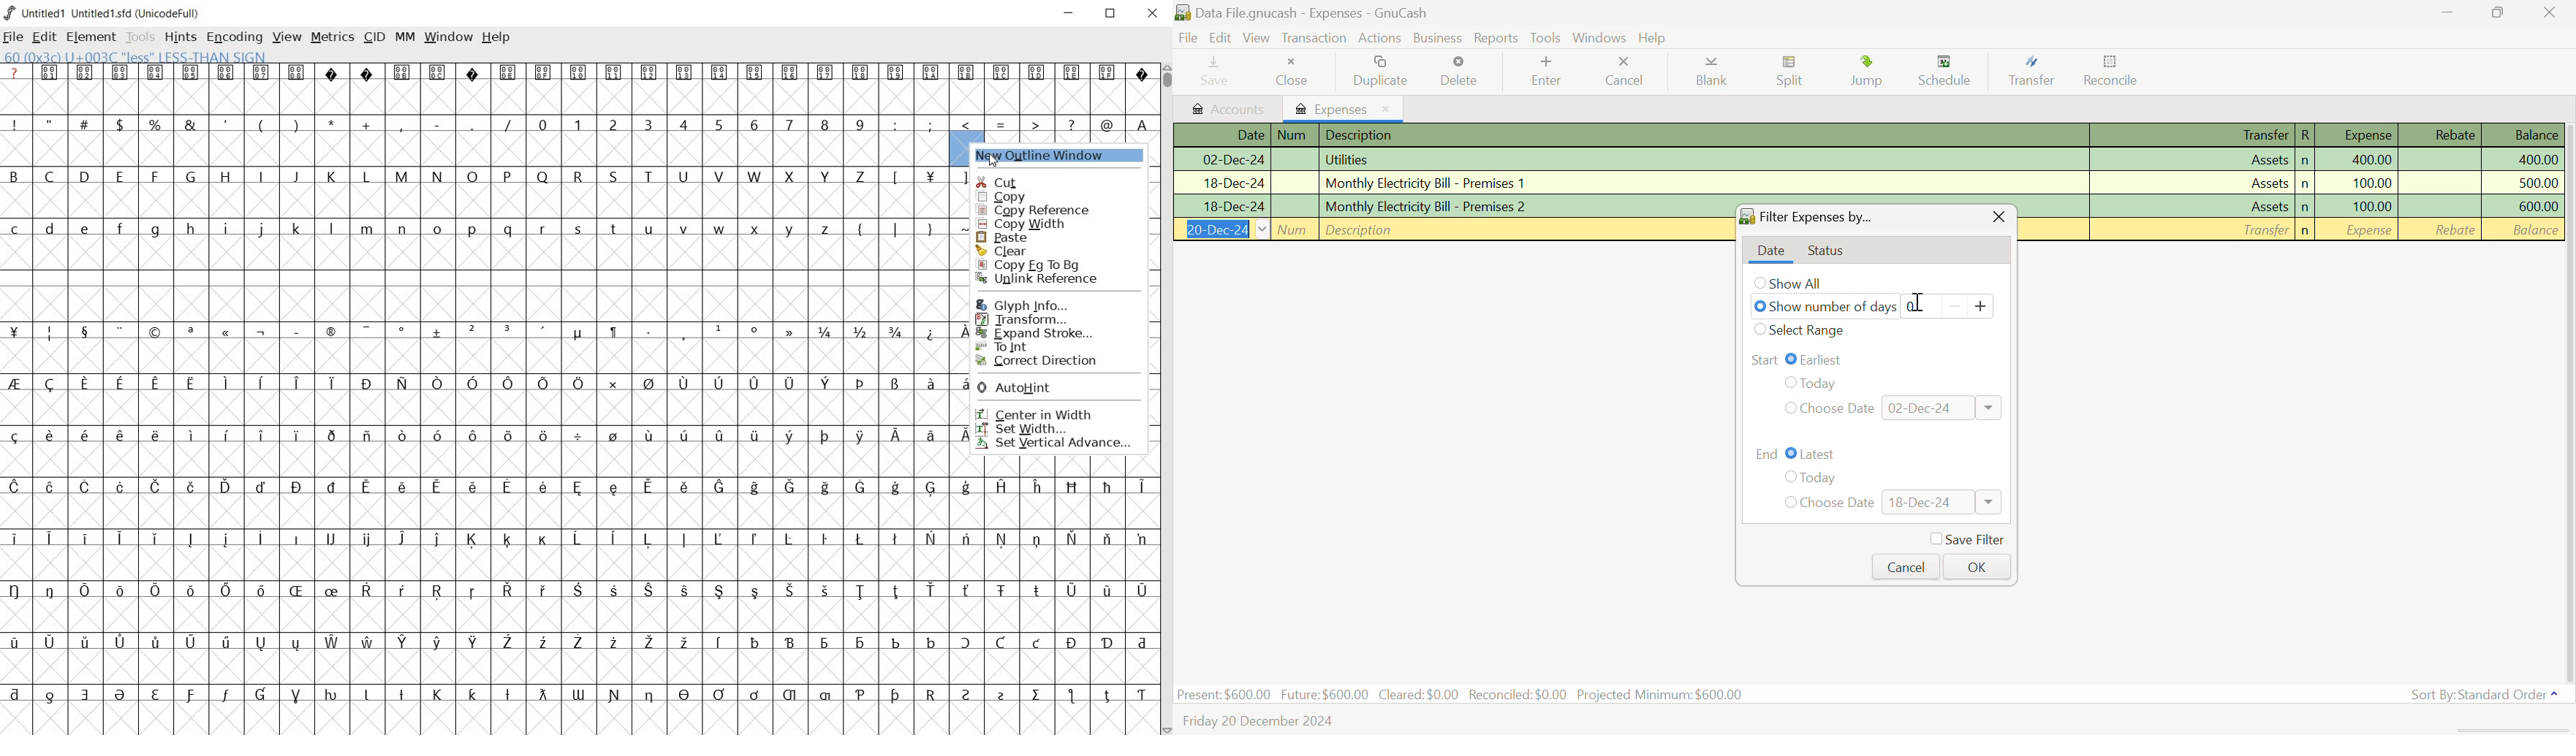 The width and height of the screenshot is (2576, 756). I want to click on Num, so click(1292, 182).